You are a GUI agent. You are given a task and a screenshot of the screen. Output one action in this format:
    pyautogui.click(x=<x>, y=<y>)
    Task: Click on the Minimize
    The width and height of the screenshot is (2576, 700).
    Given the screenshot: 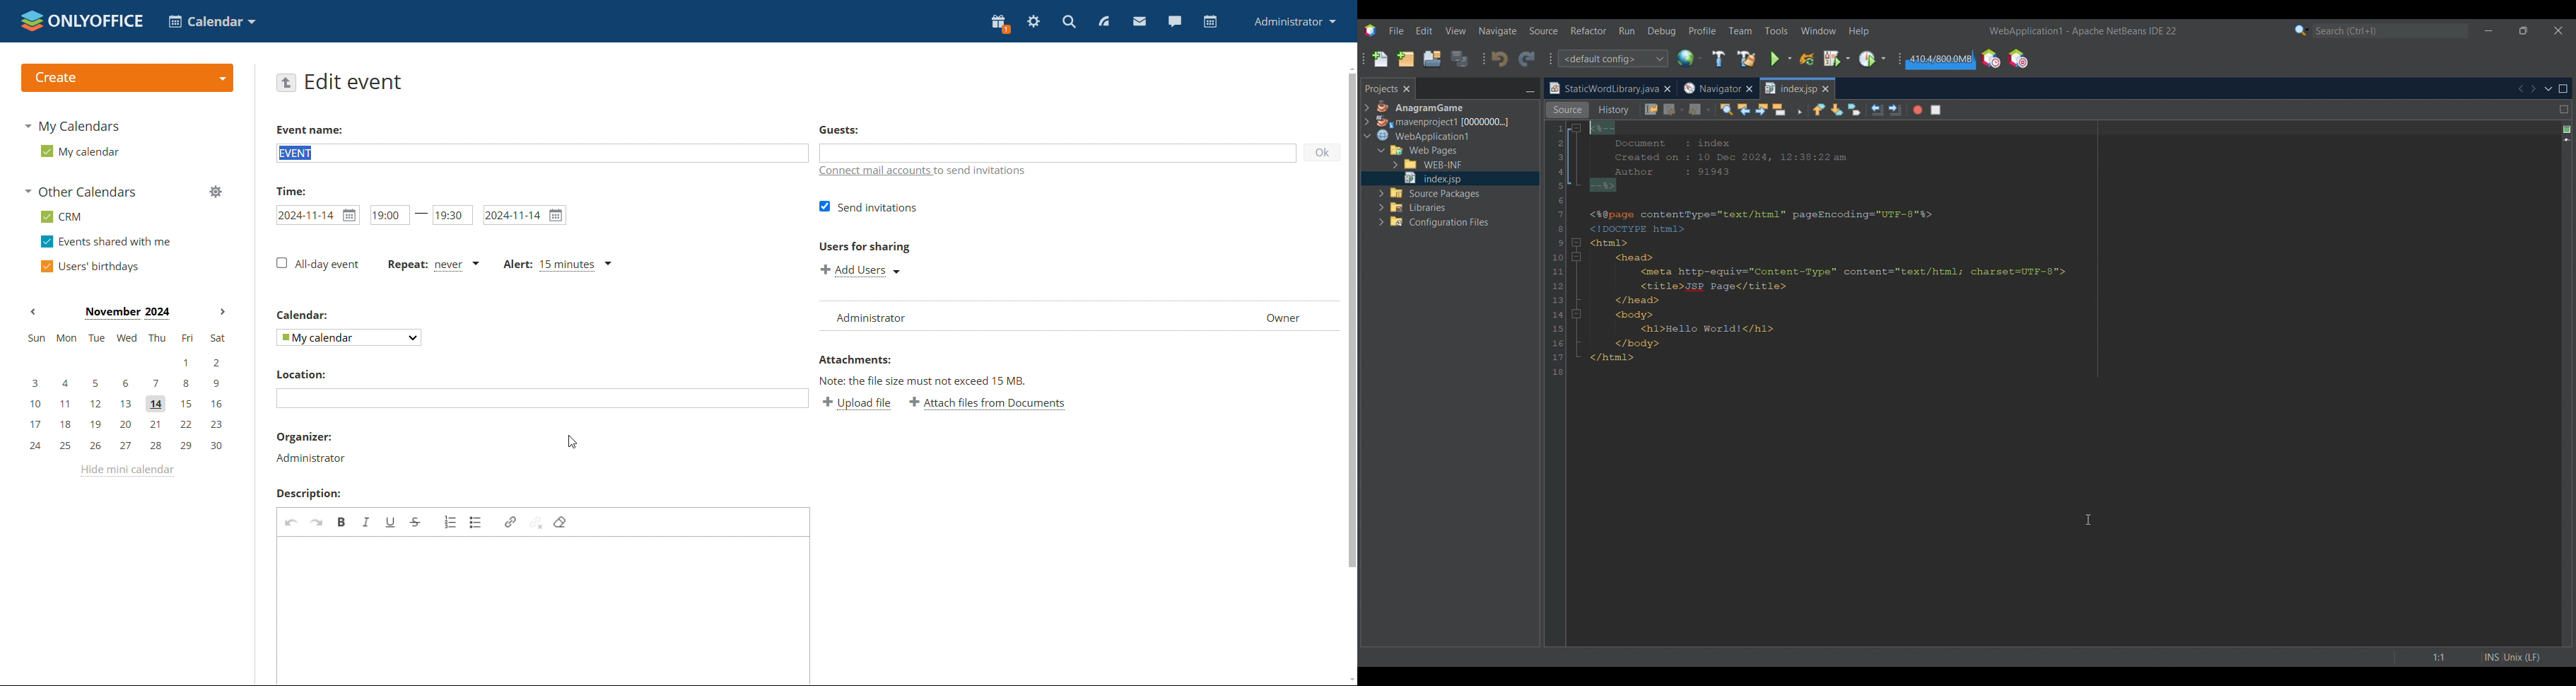 What is the action you would take?
    pyautogui.click(x=2489, y=30)
    